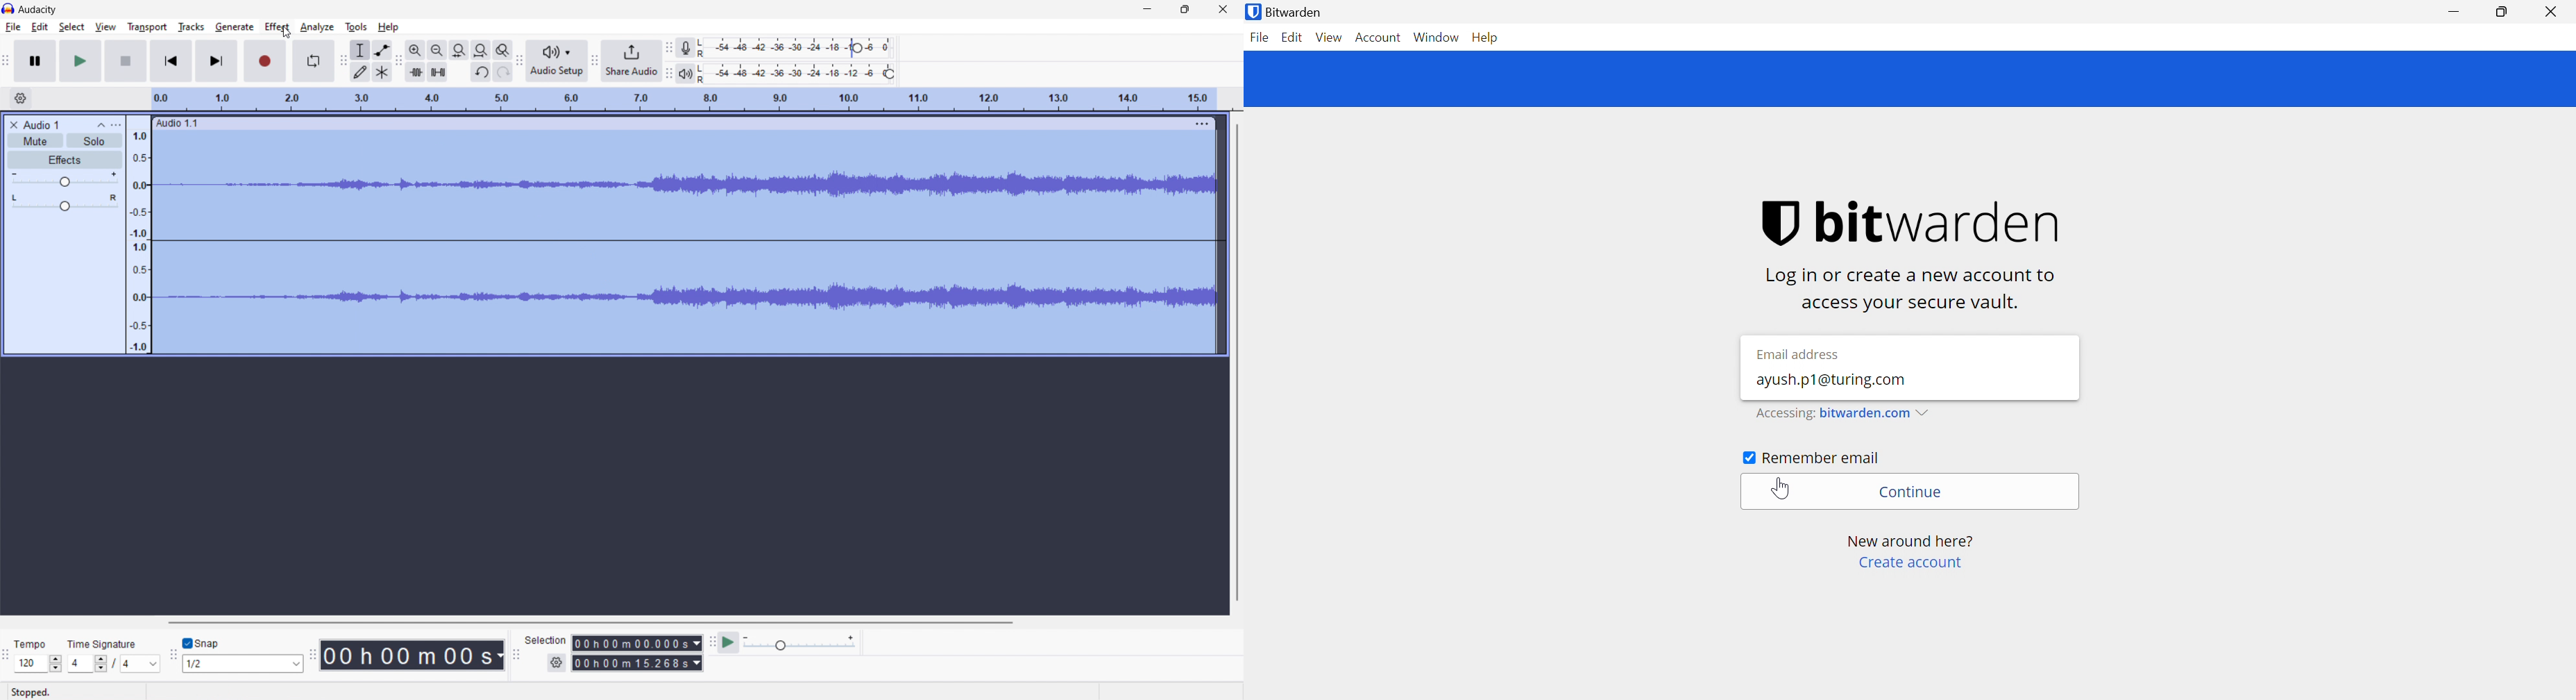 The image size is (2576, 700). I want to click on time toolbar, so click(313, 653).